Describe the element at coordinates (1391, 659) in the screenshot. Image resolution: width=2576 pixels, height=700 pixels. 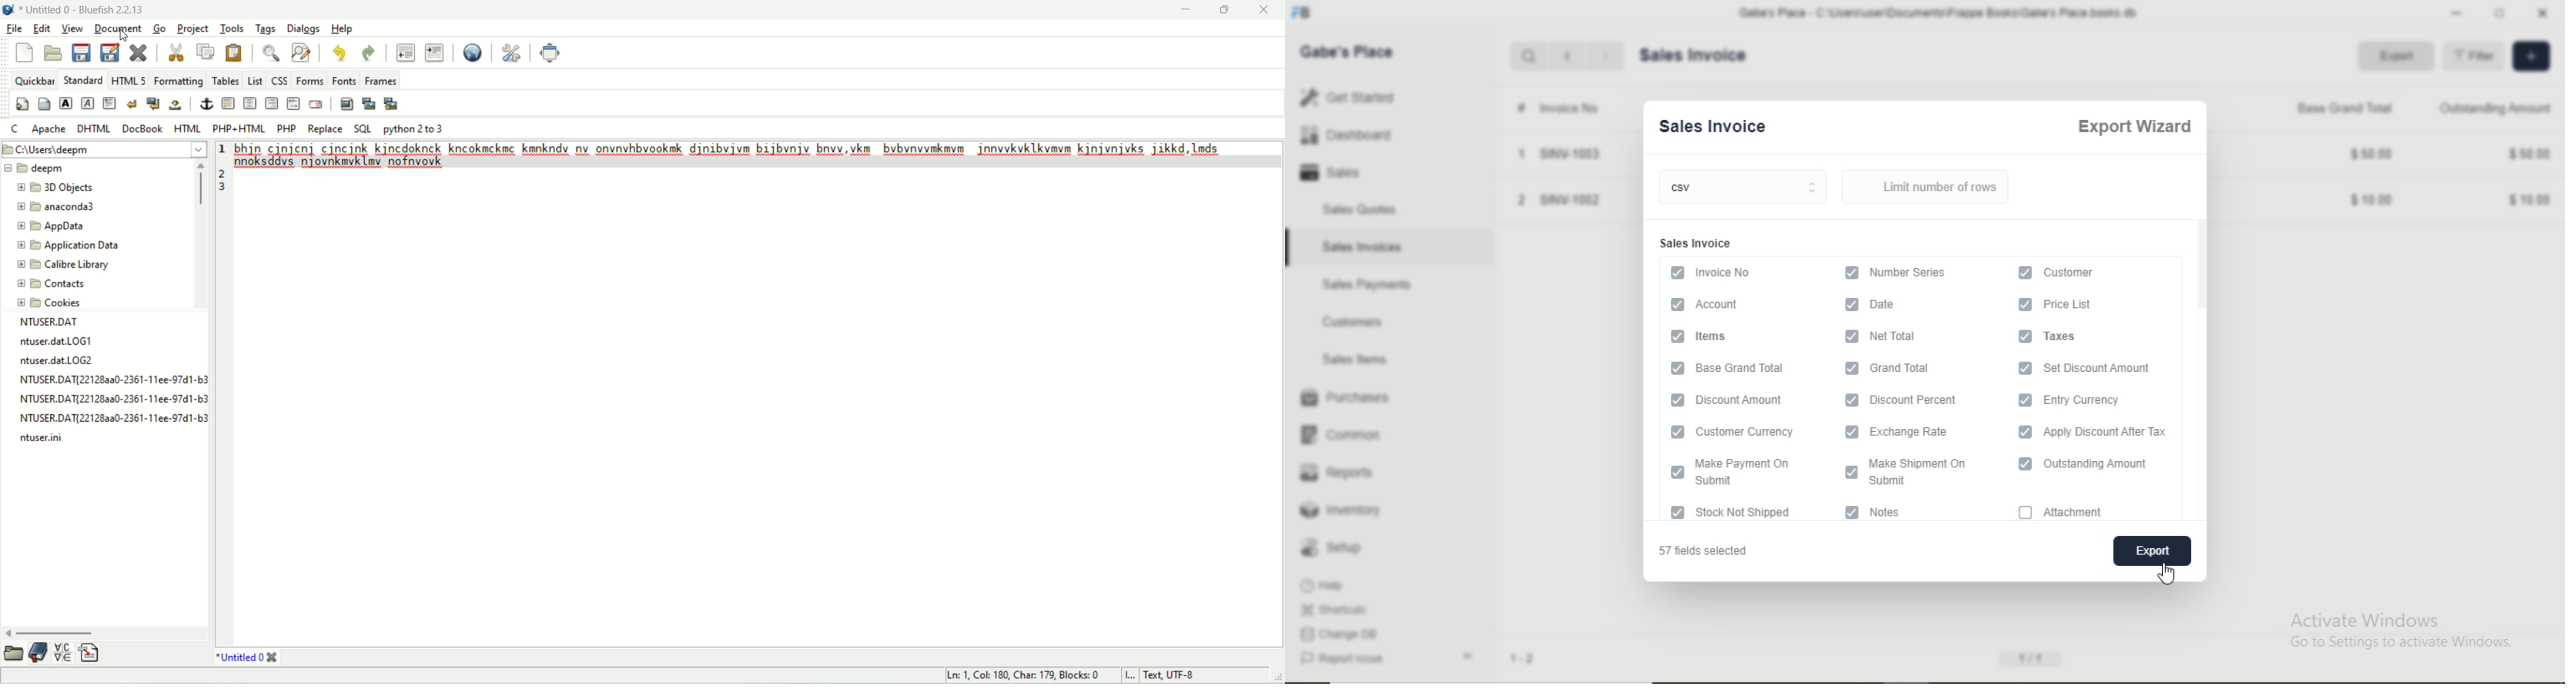
I see `Report Issue «` at that location.